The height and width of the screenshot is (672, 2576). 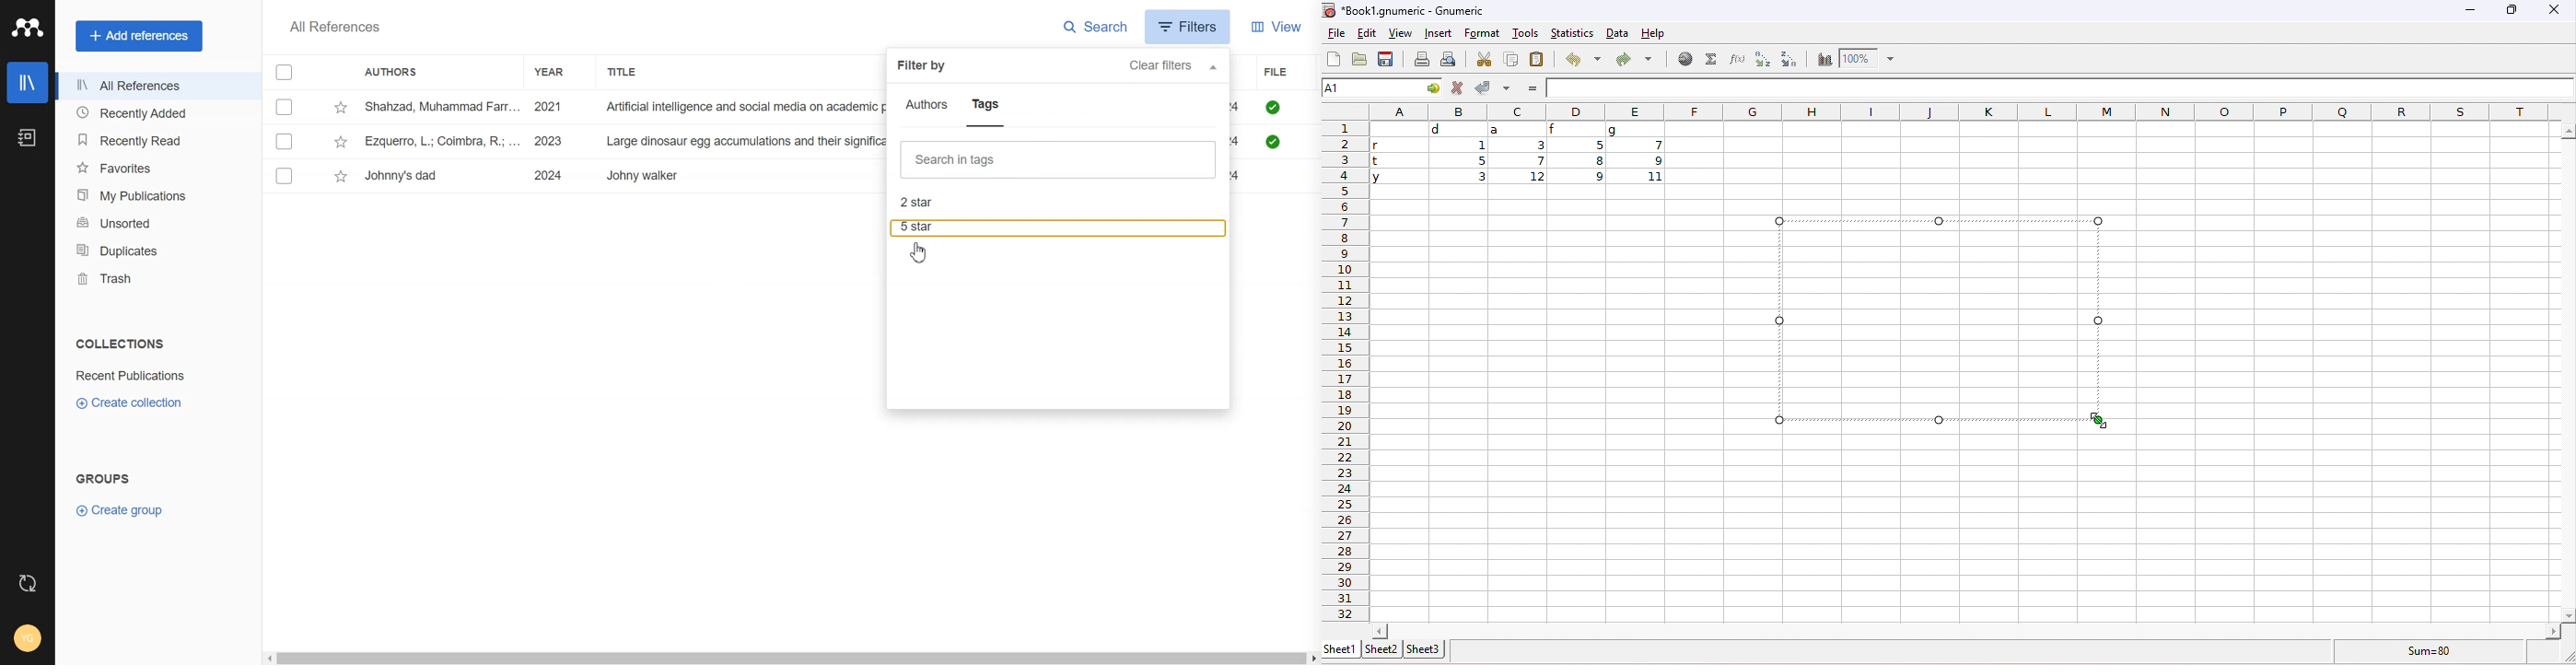 I want to click on All References, so click(x=154, y=86).